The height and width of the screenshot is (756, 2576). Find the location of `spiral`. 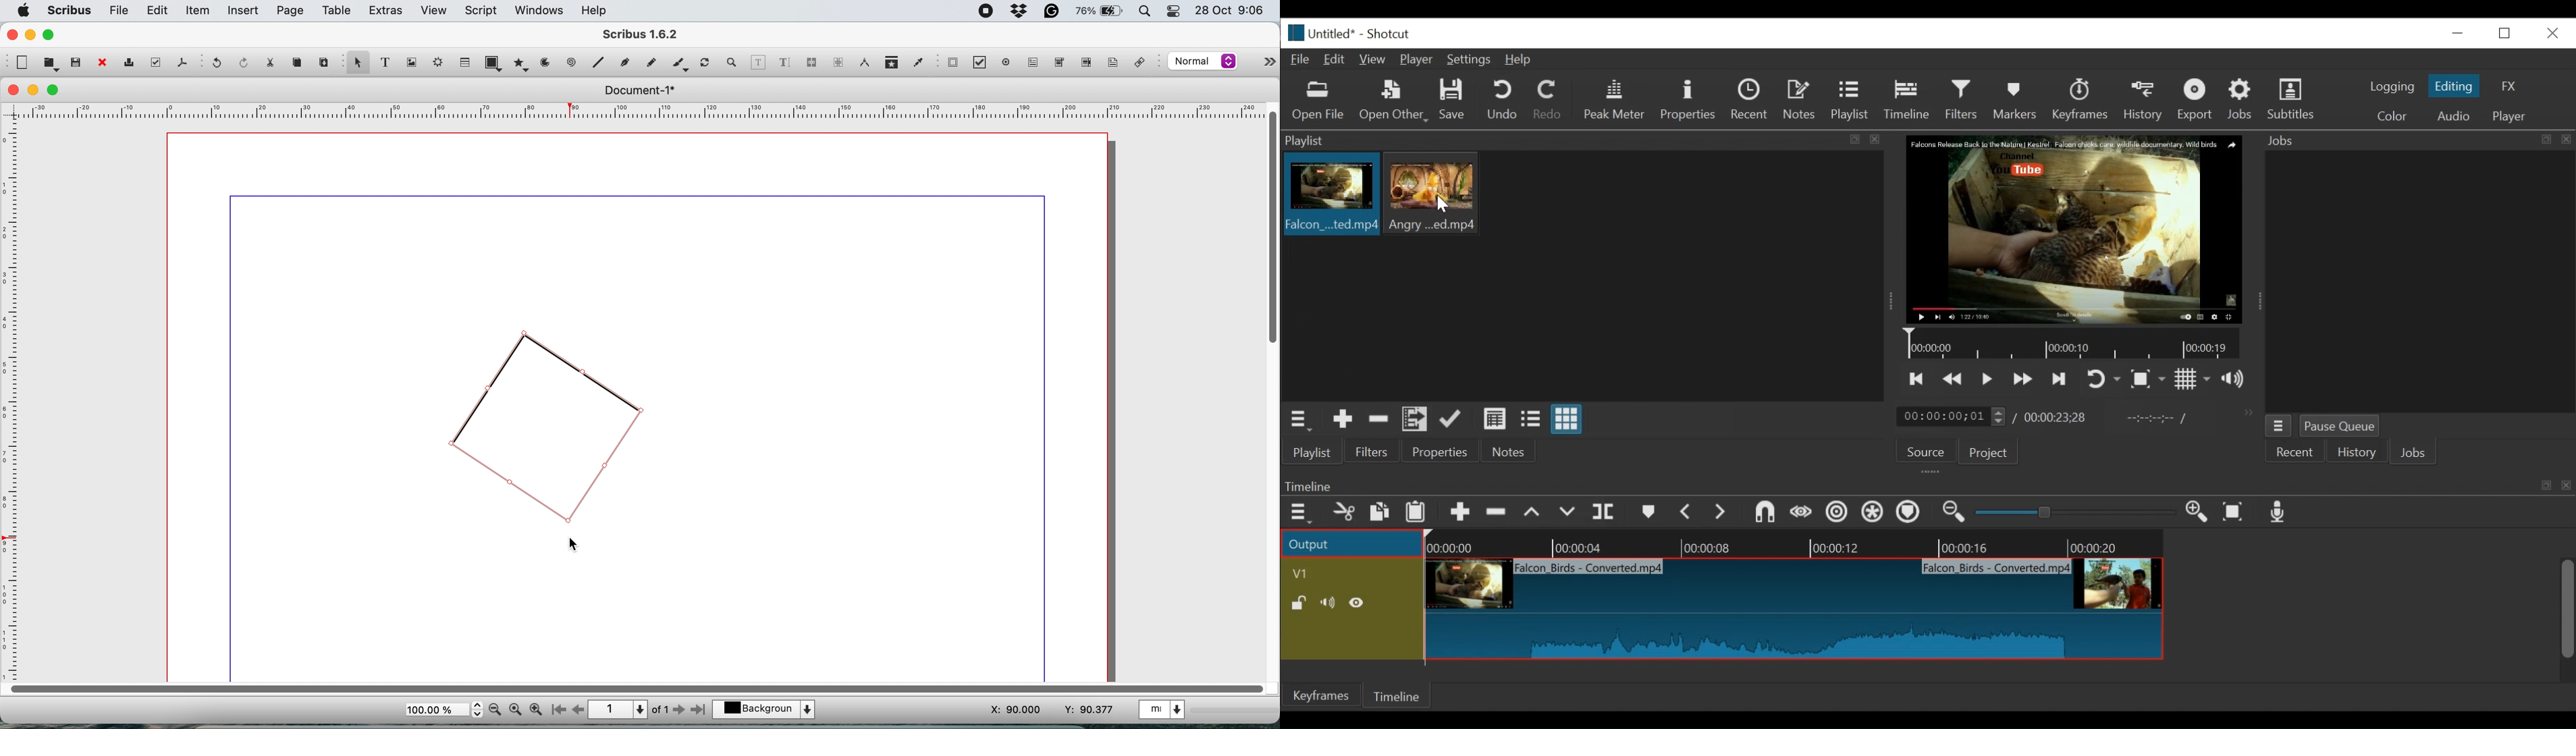

spiral is located at coordinates (600, 64).